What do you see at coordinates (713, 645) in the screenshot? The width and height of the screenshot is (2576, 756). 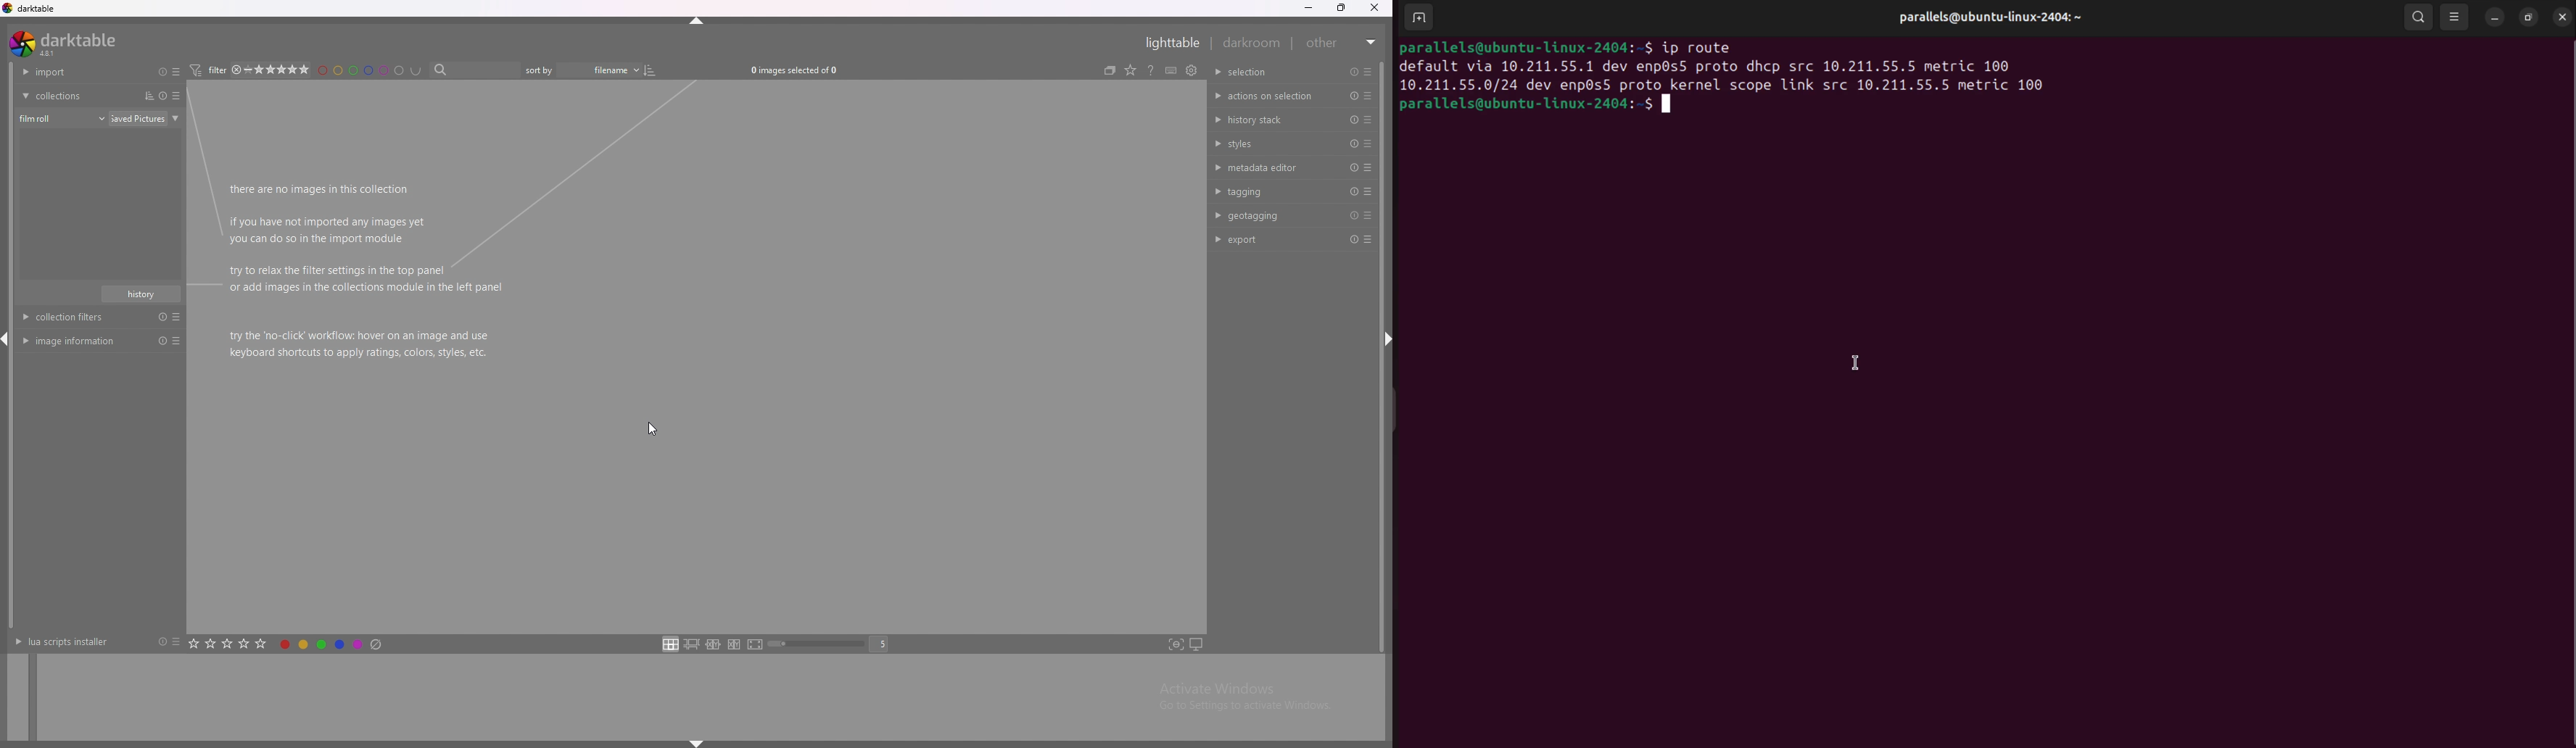 I see `enter culling layout in fixed mode` at bounding box center [713, 645].